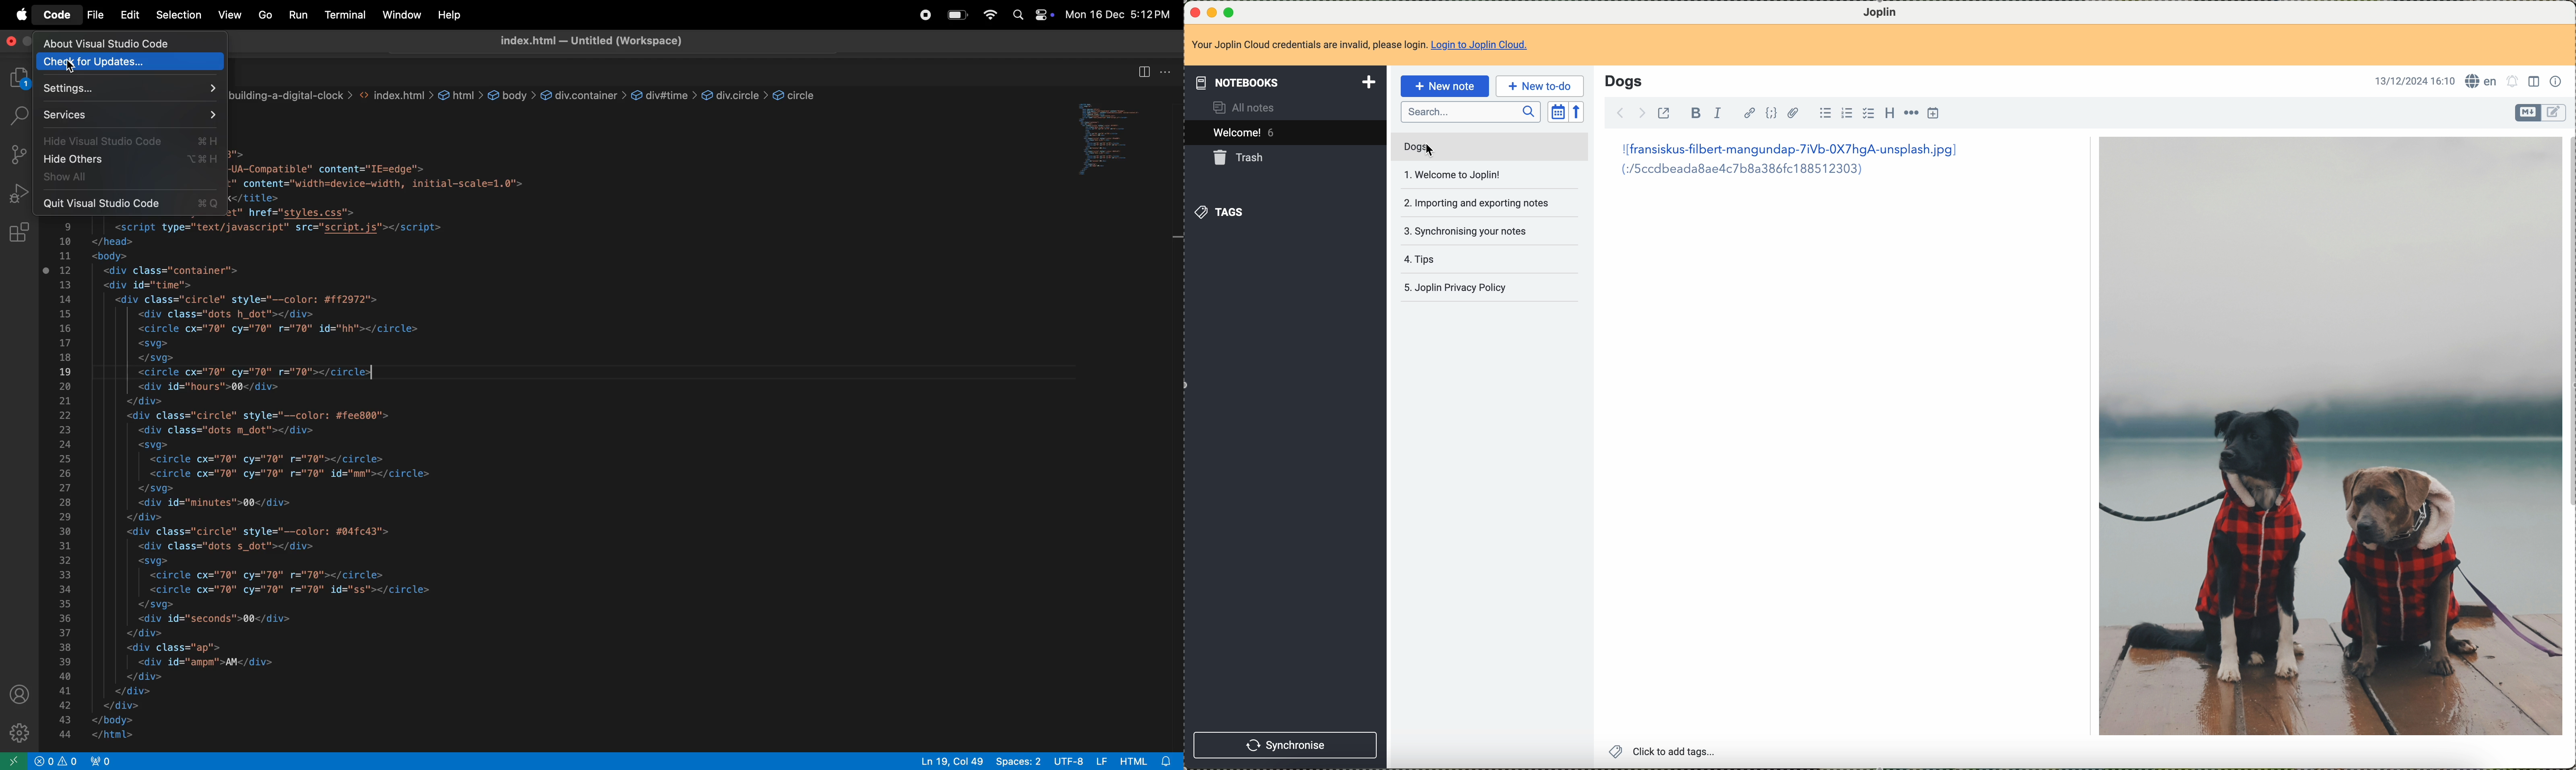  Describe the element at coordinates (128, 138) in the screenshot. I see `Hide visual studio code` at that location.